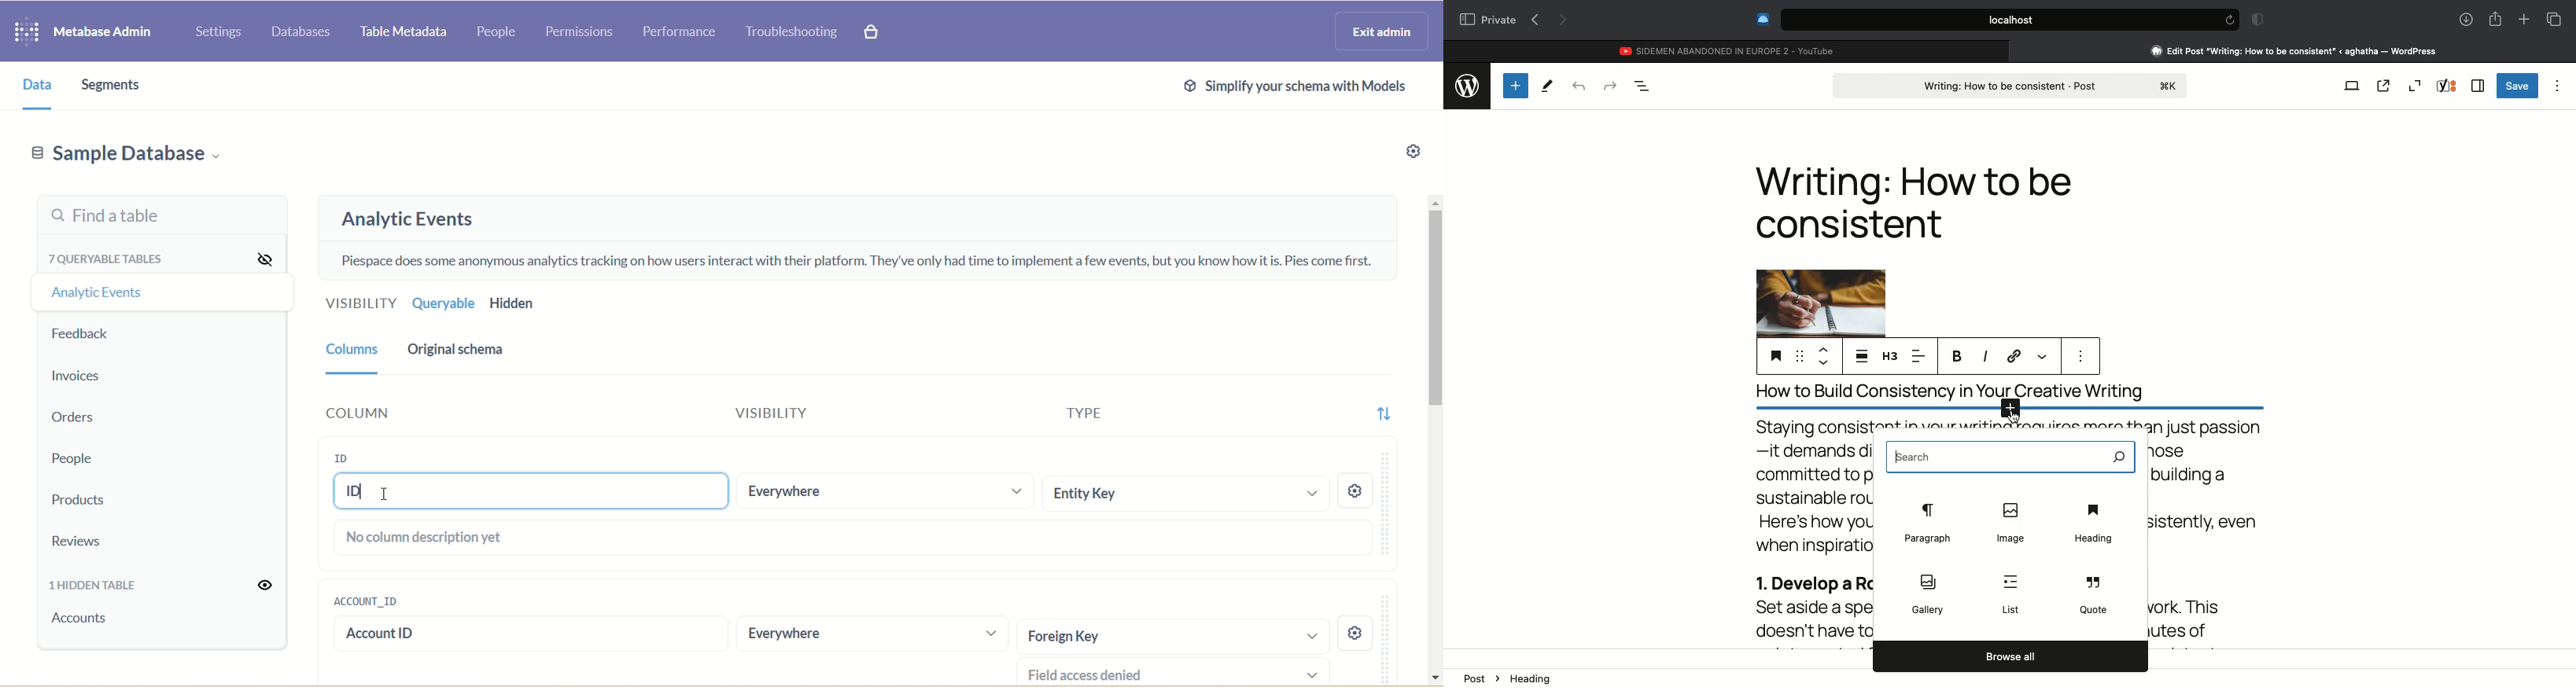 The height and width of the screenshot is (700, 2576). Describe the element at coordinates (2095, 522) in the screenshot. I see `Heading` at that location.